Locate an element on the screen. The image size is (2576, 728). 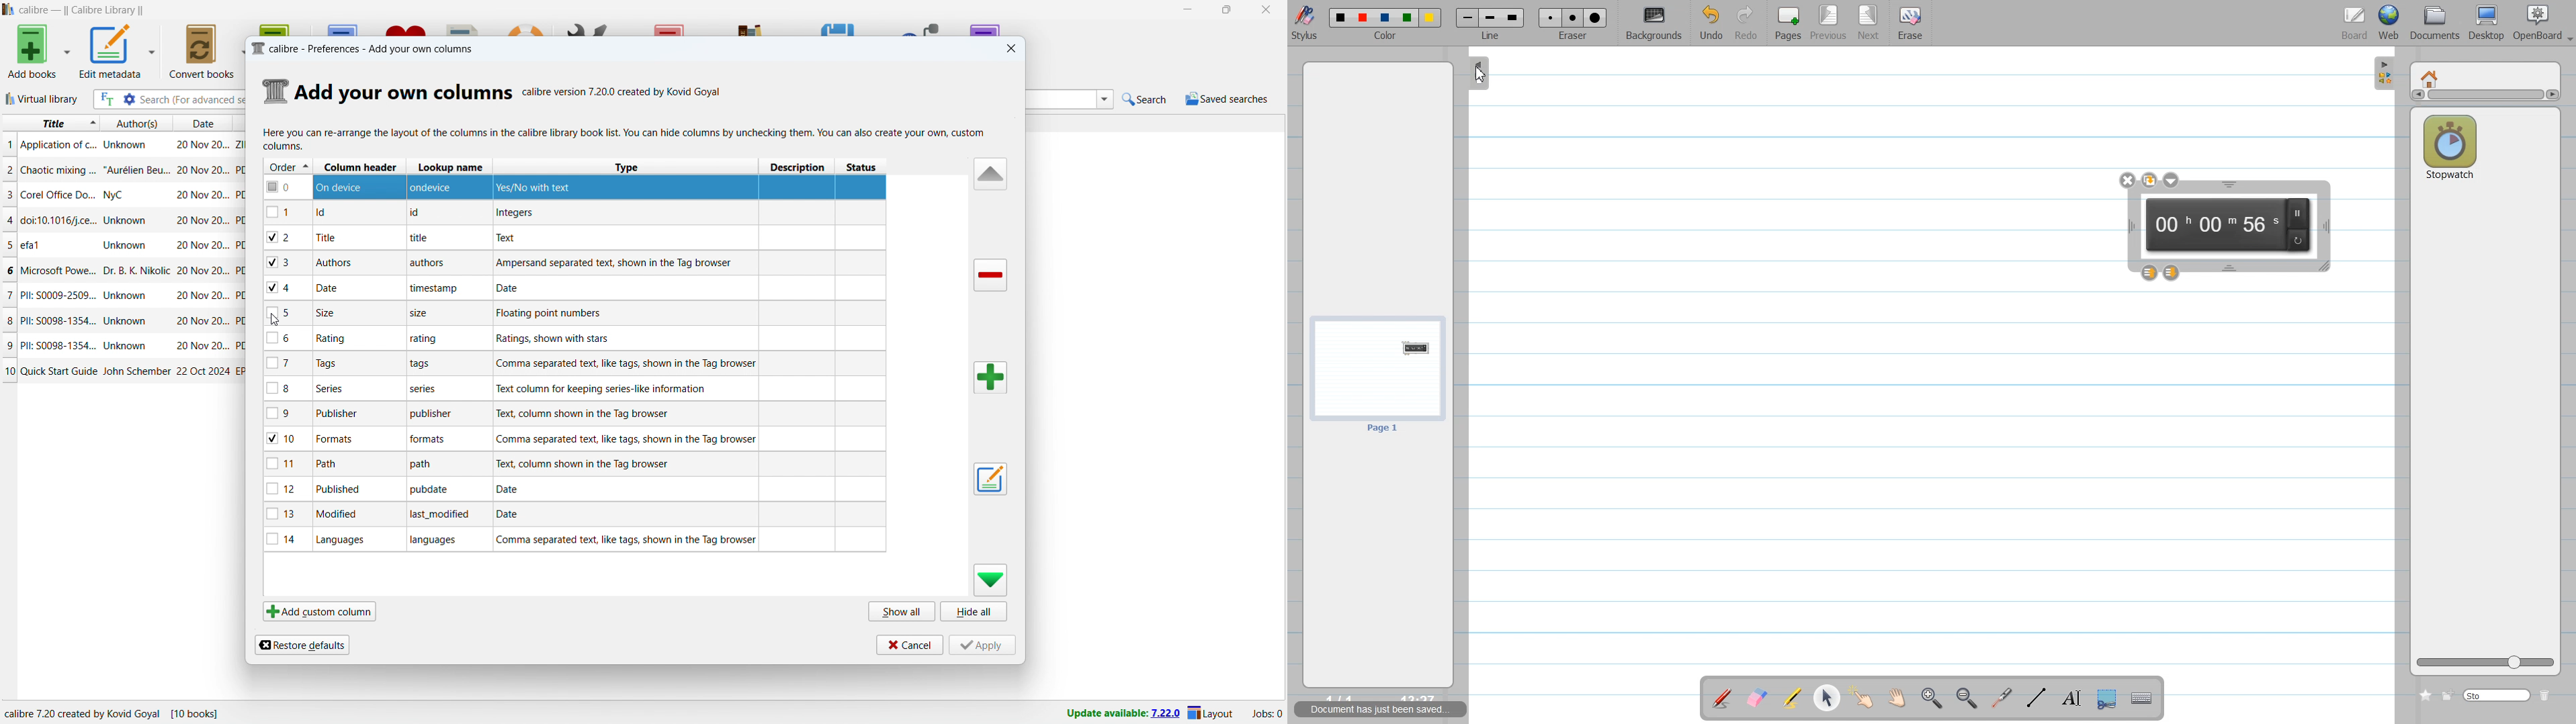
date is located at coordinates (201, 123).